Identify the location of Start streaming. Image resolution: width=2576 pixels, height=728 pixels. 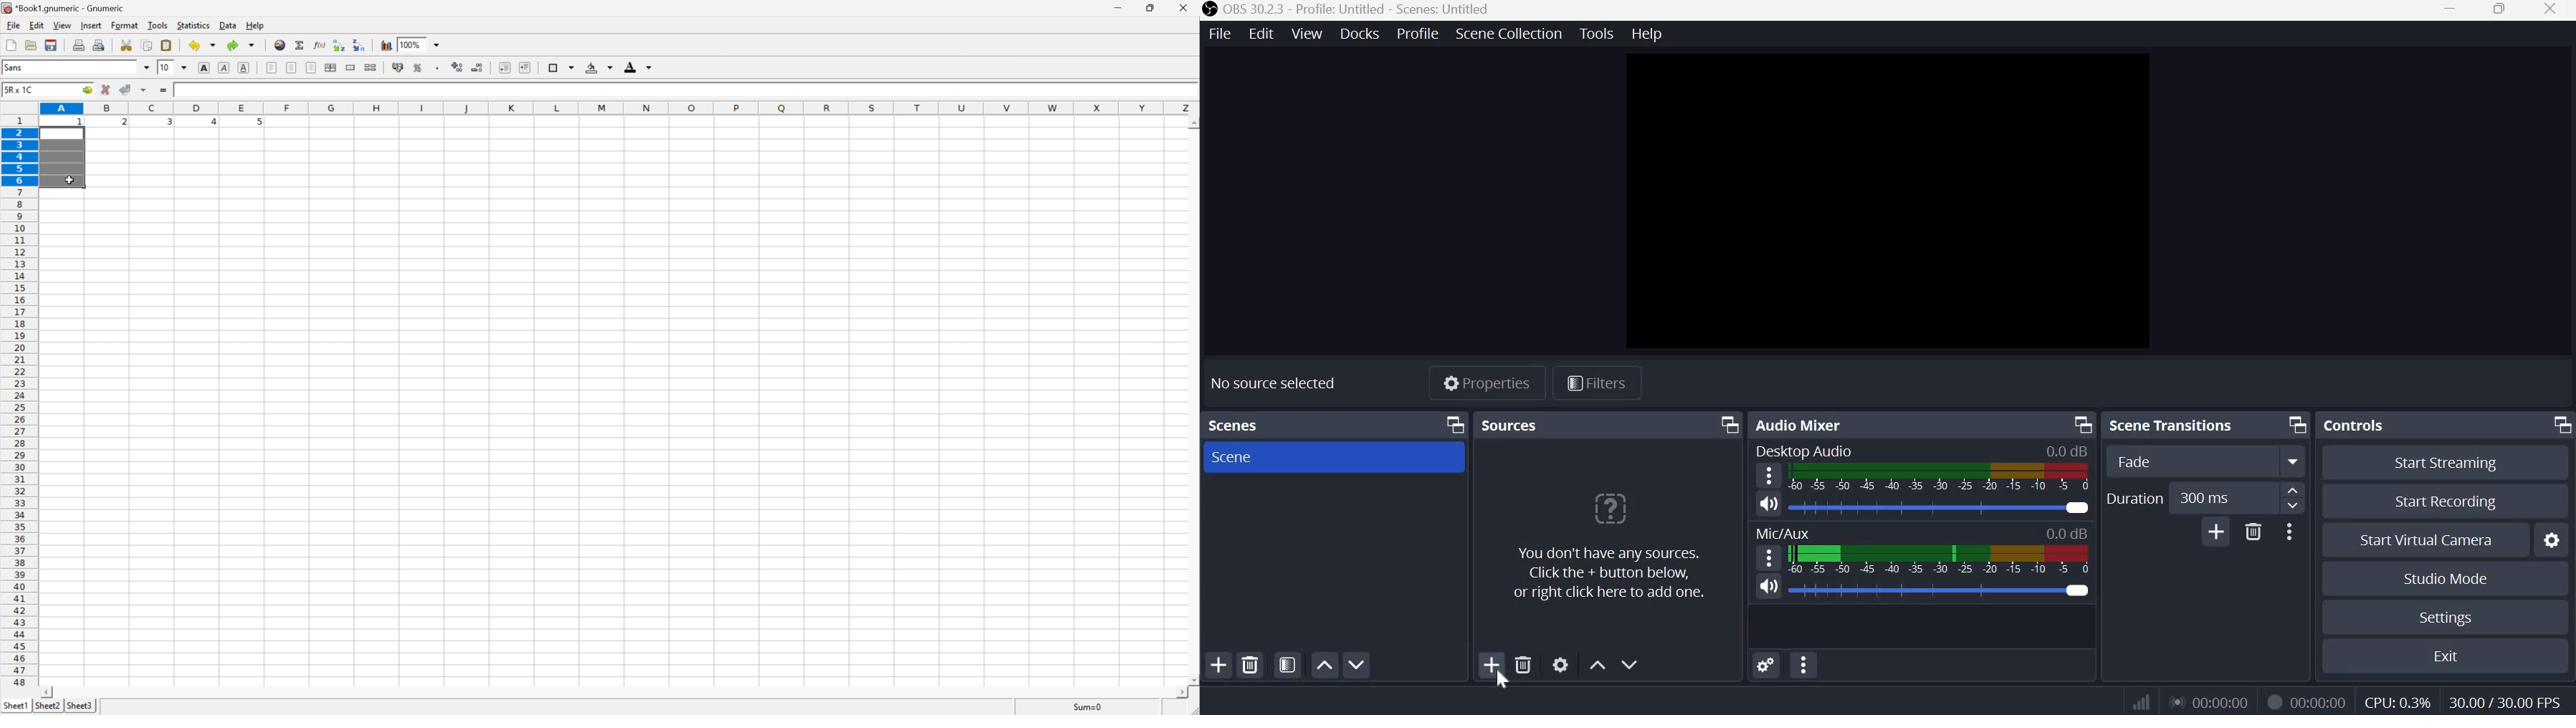
(2452, 462).